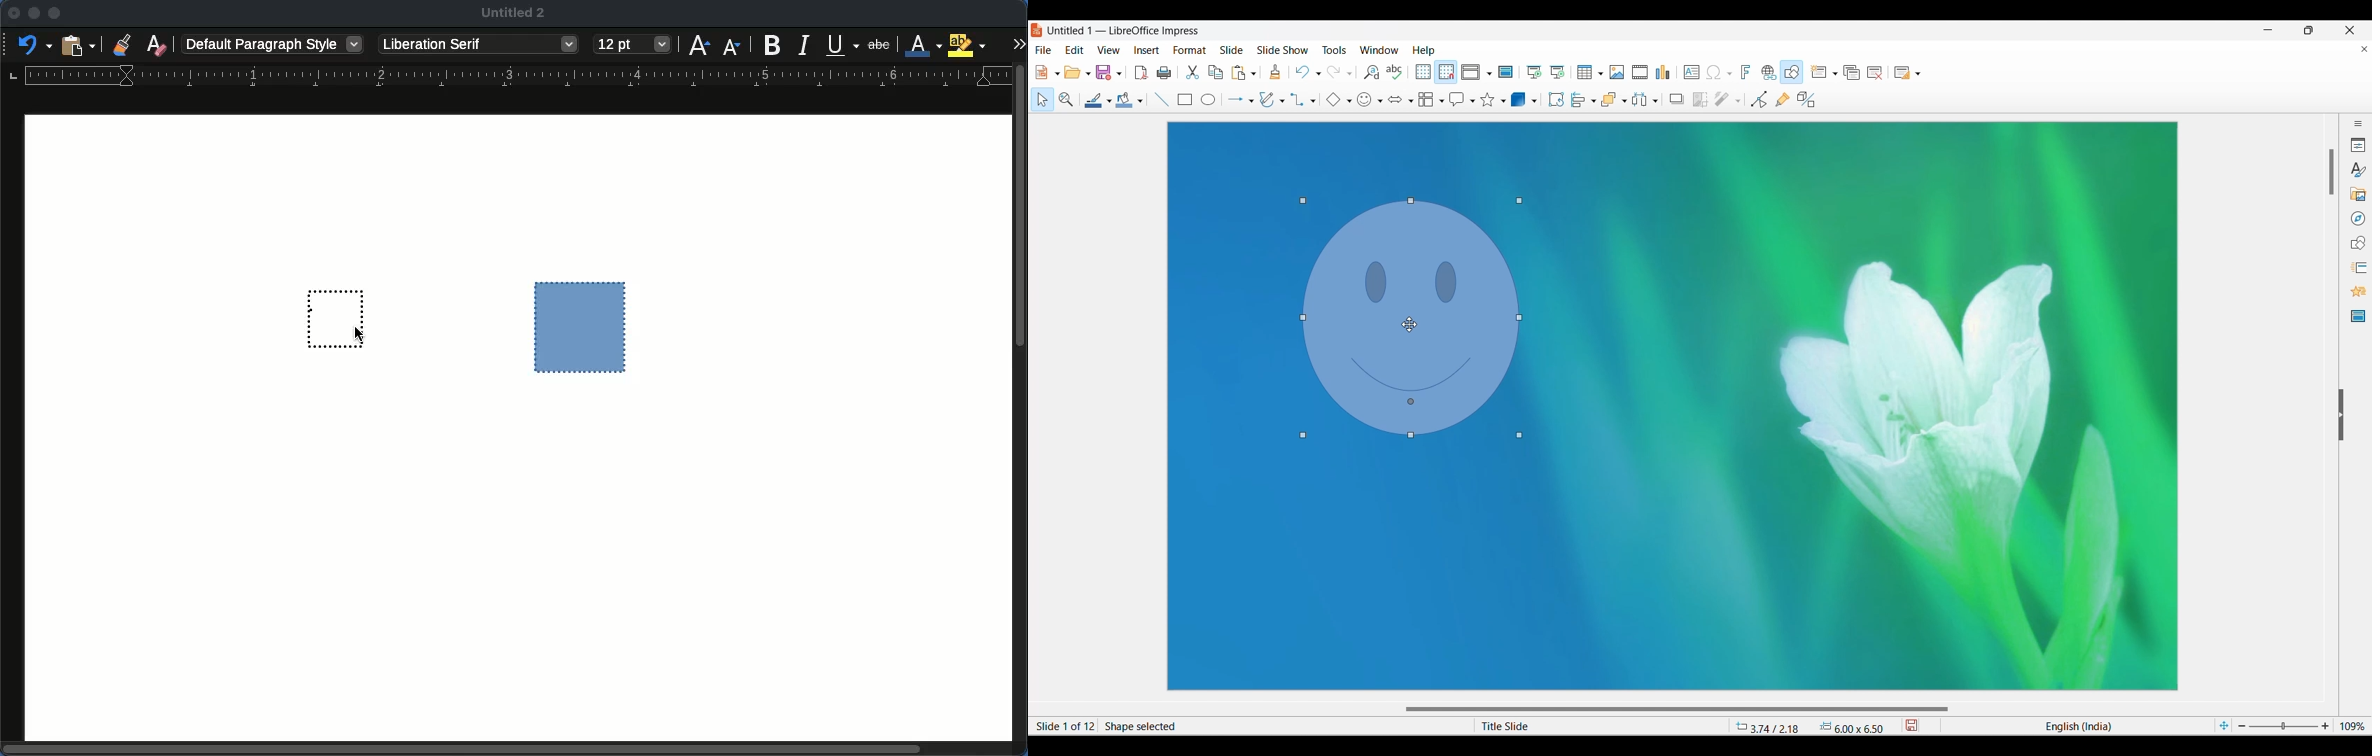 The height and width of the screenshot is (756, 2380). Describe the element at coordinates (478, 45) in the screenshot. I see `Liberation serif - font` at that location.